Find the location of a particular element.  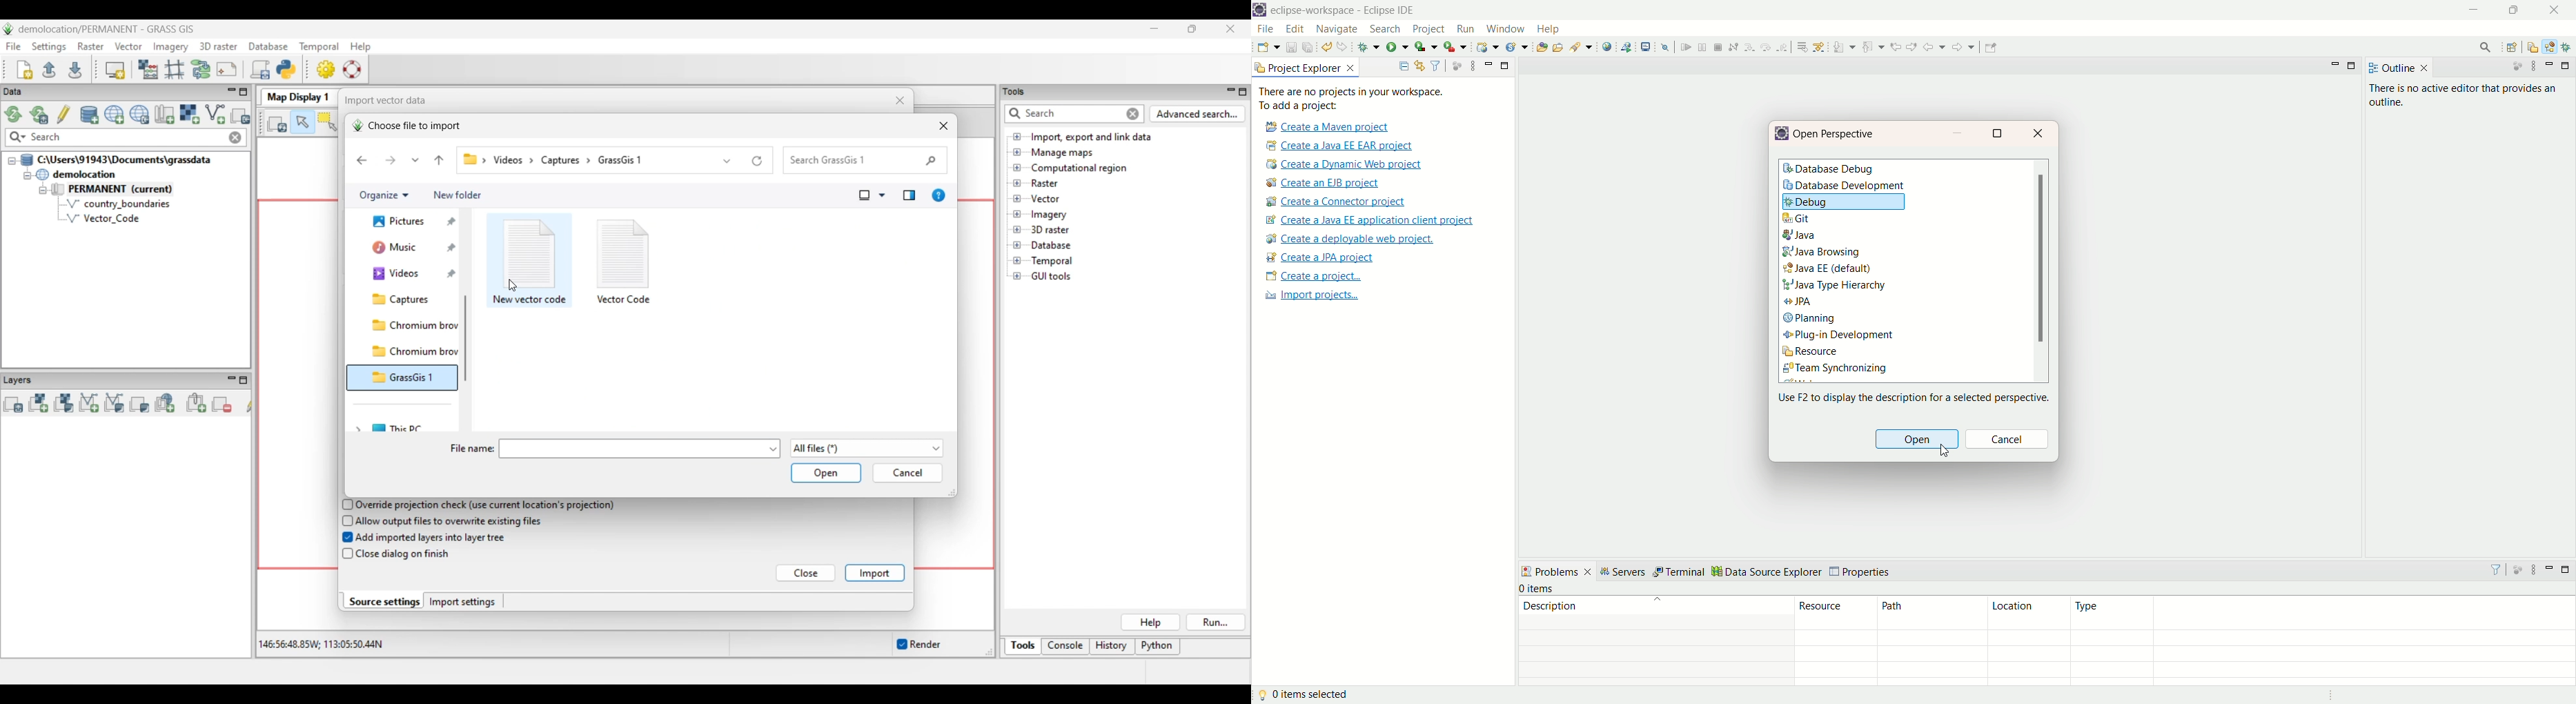

search is located at coordinates (1386, 28).